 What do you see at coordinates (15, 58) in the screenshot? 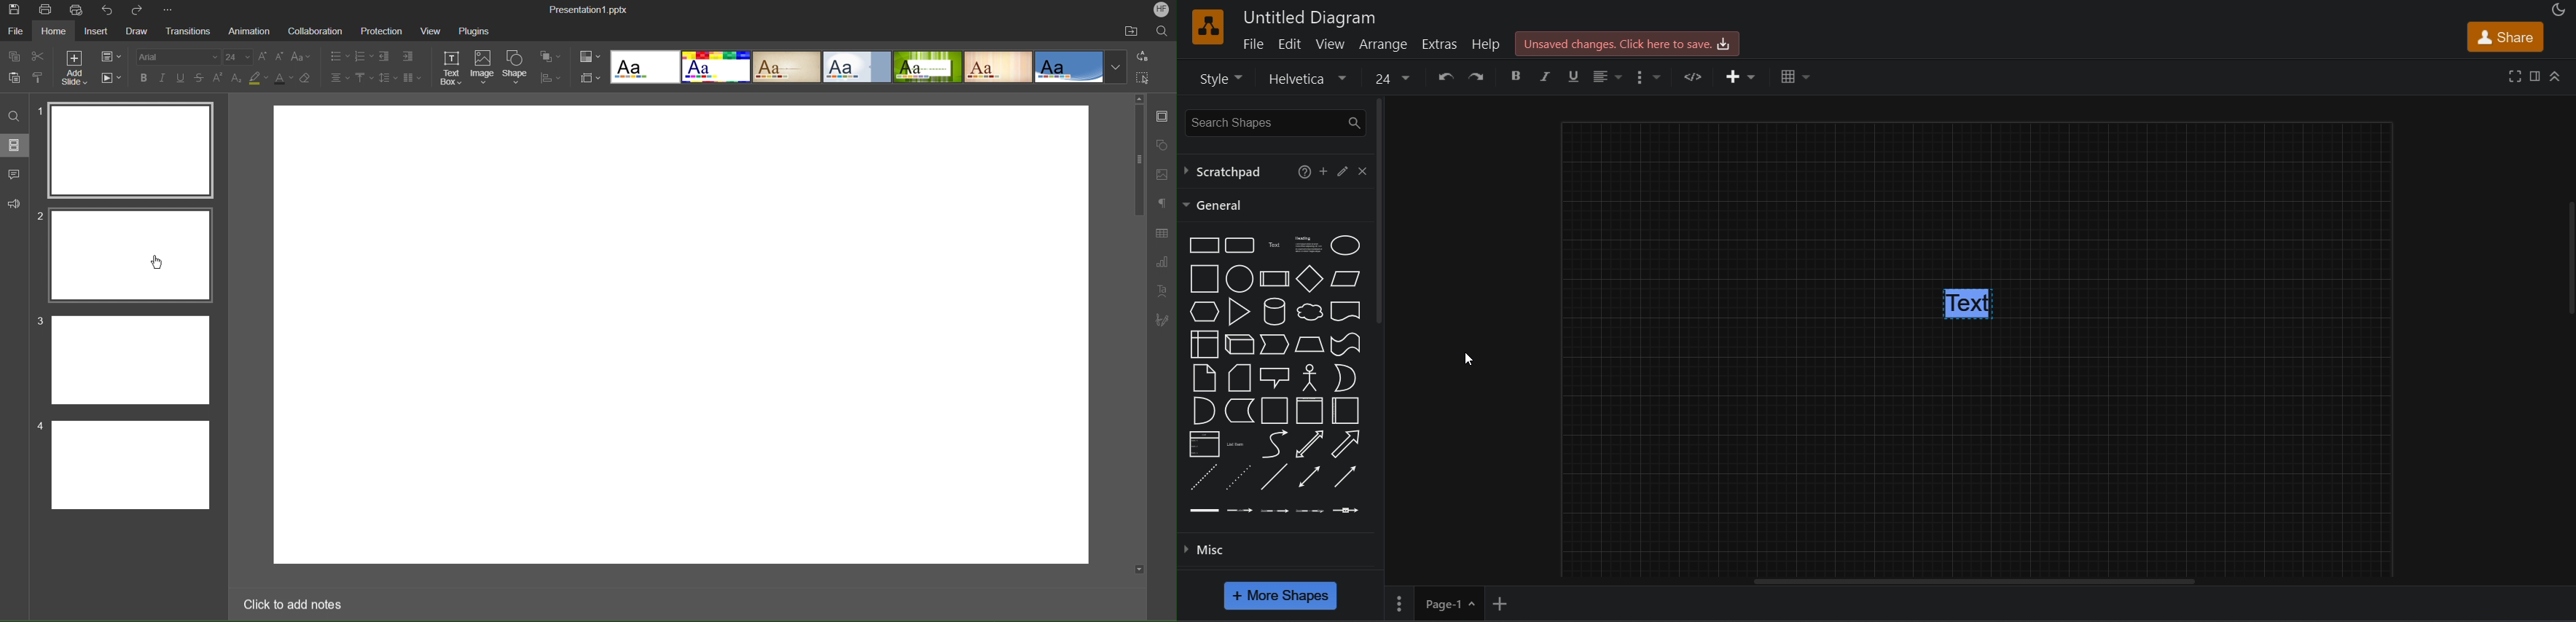
I see `copy` at bounding box center [15, 58].